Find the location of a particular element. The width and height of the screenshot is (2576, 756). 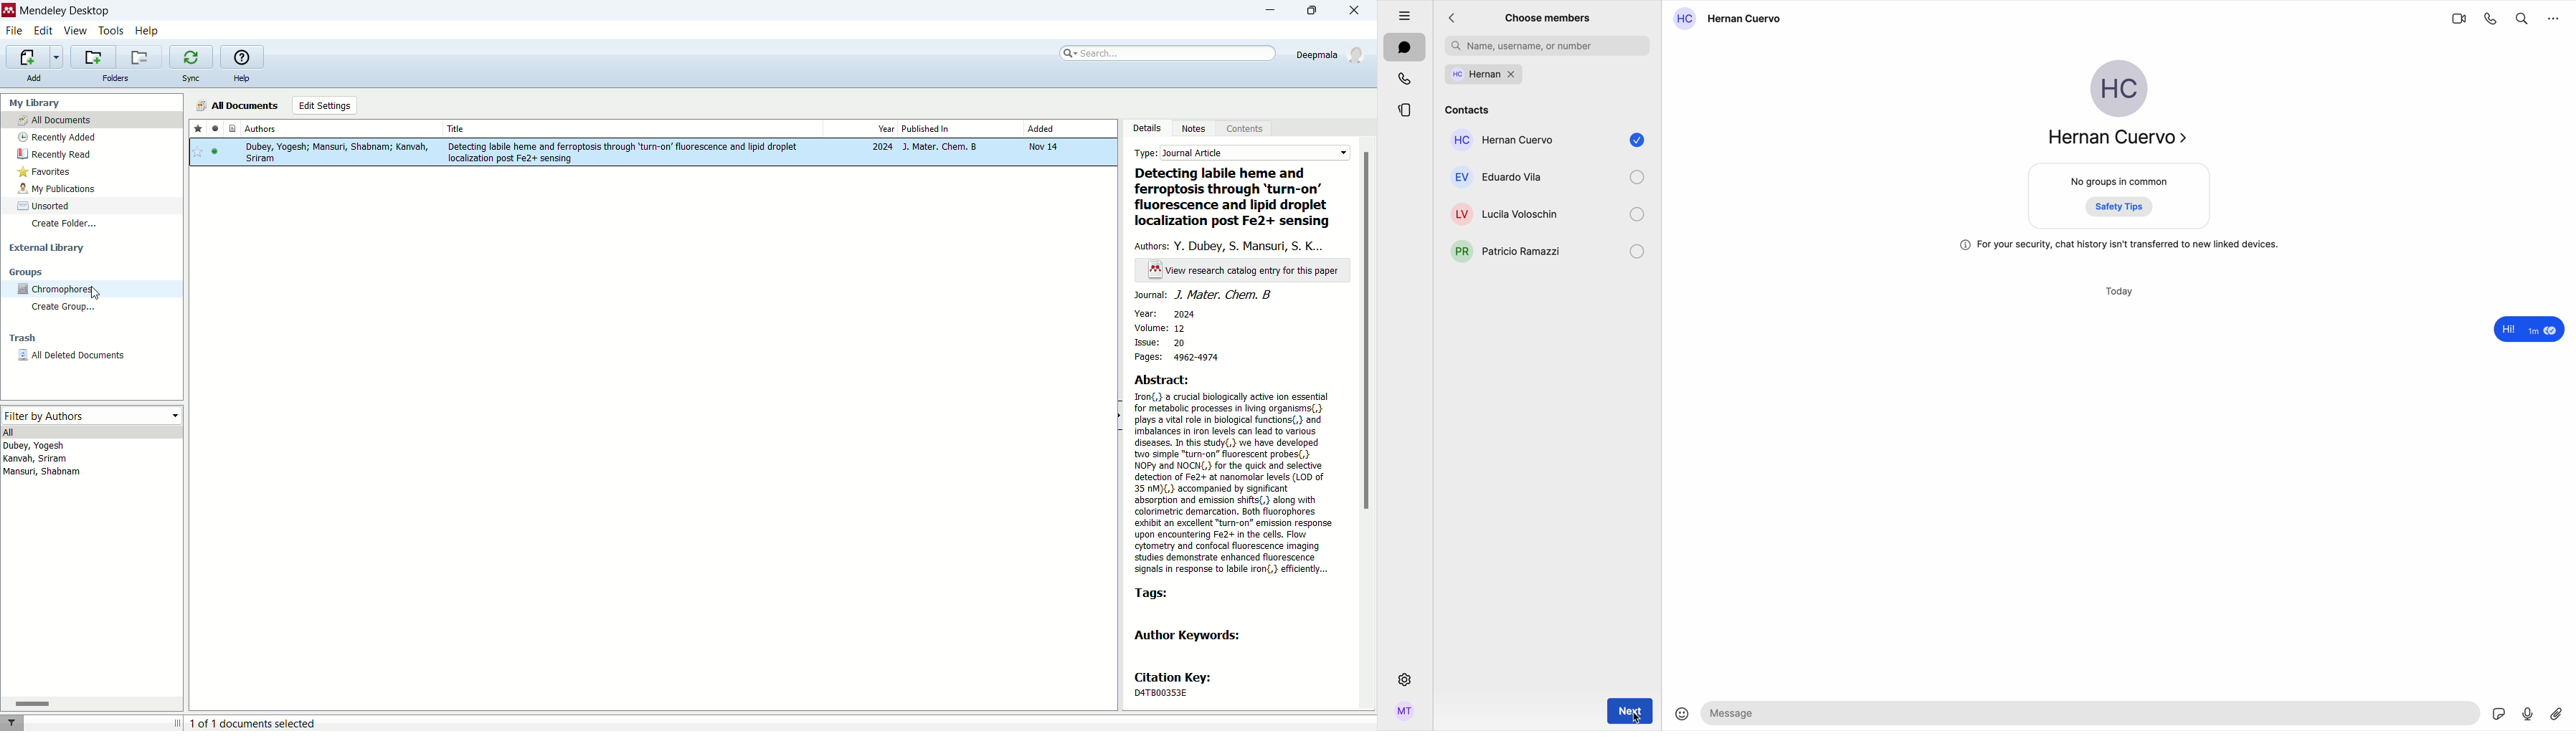

favorites is located at coordinates (44, 173).